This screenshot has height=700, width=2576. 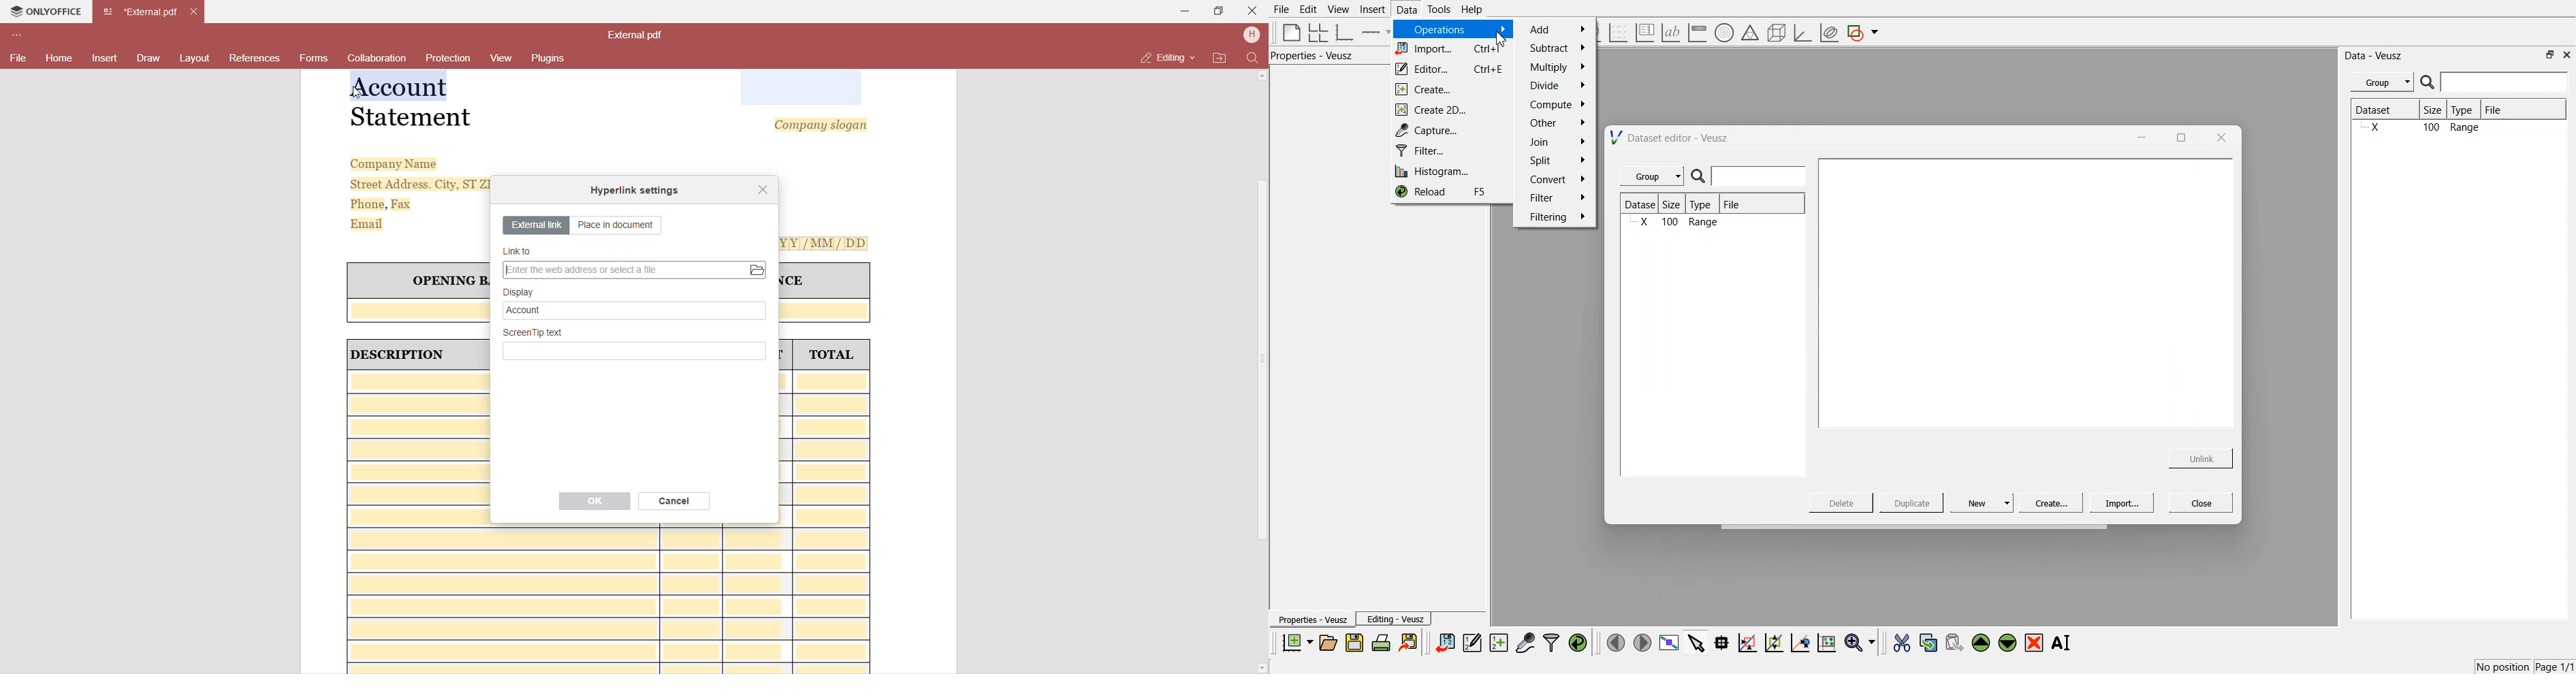 I want to click on read data points, so click(x=1721, y=643).